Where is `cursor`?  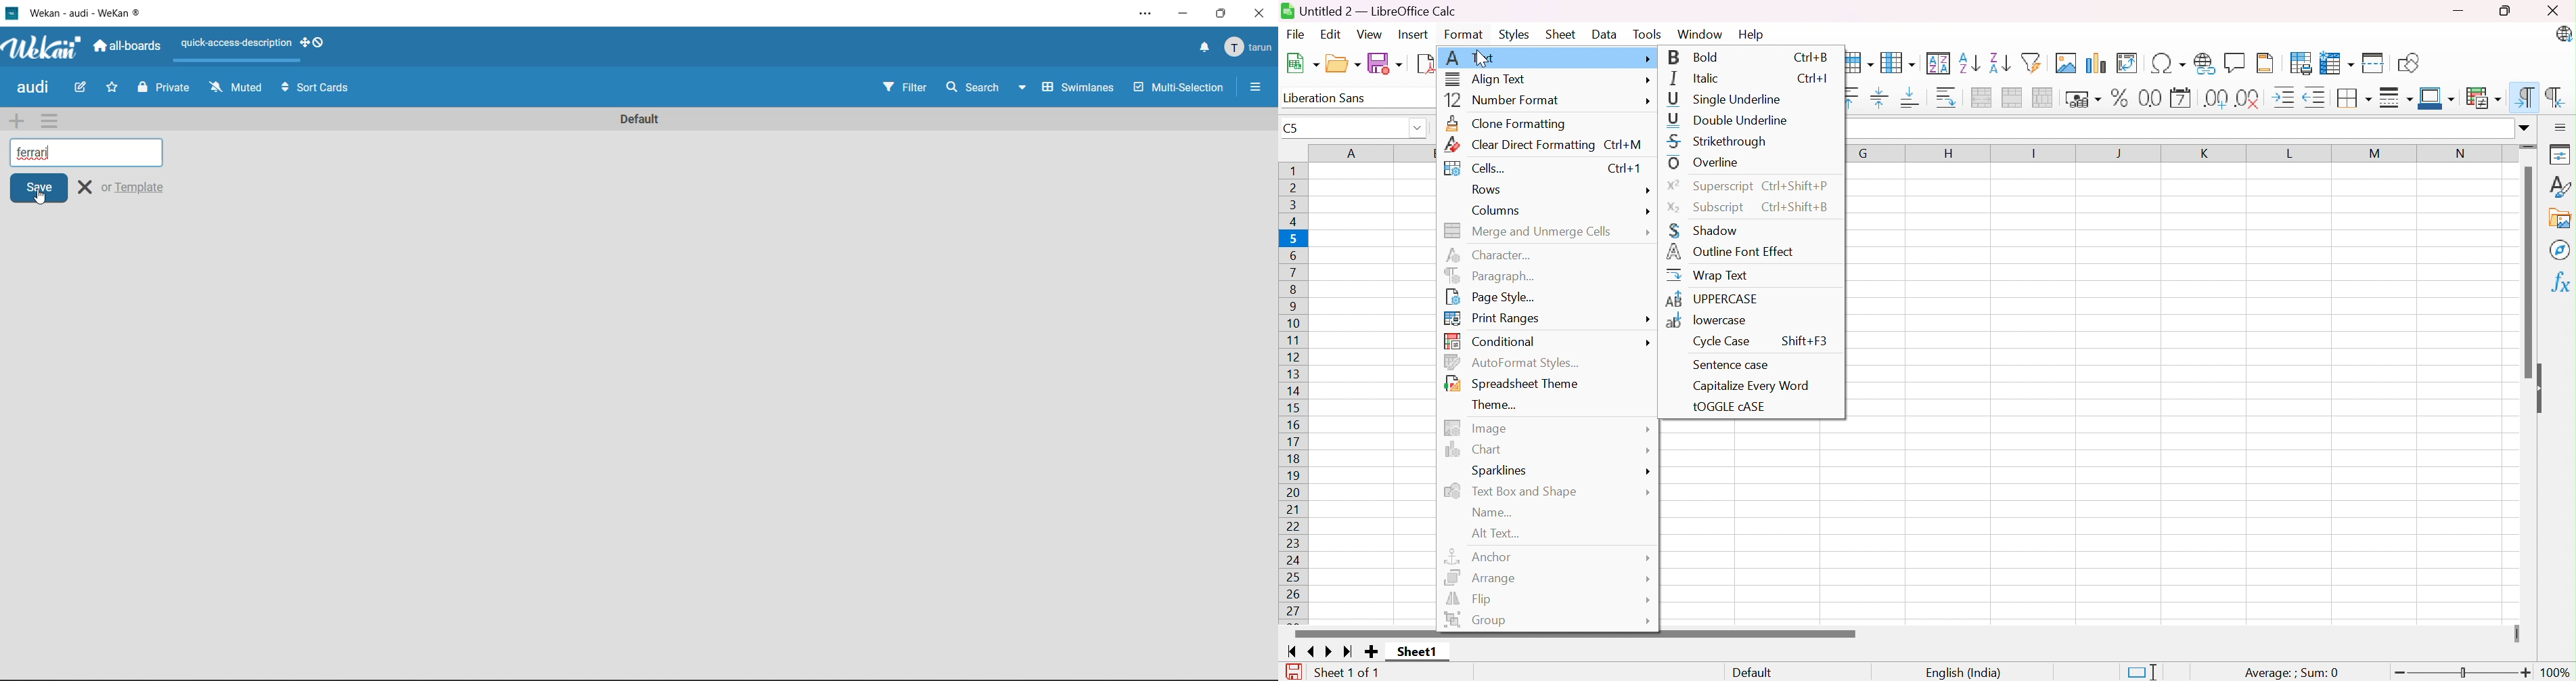
cursor is located at coordinates (1485, 61).